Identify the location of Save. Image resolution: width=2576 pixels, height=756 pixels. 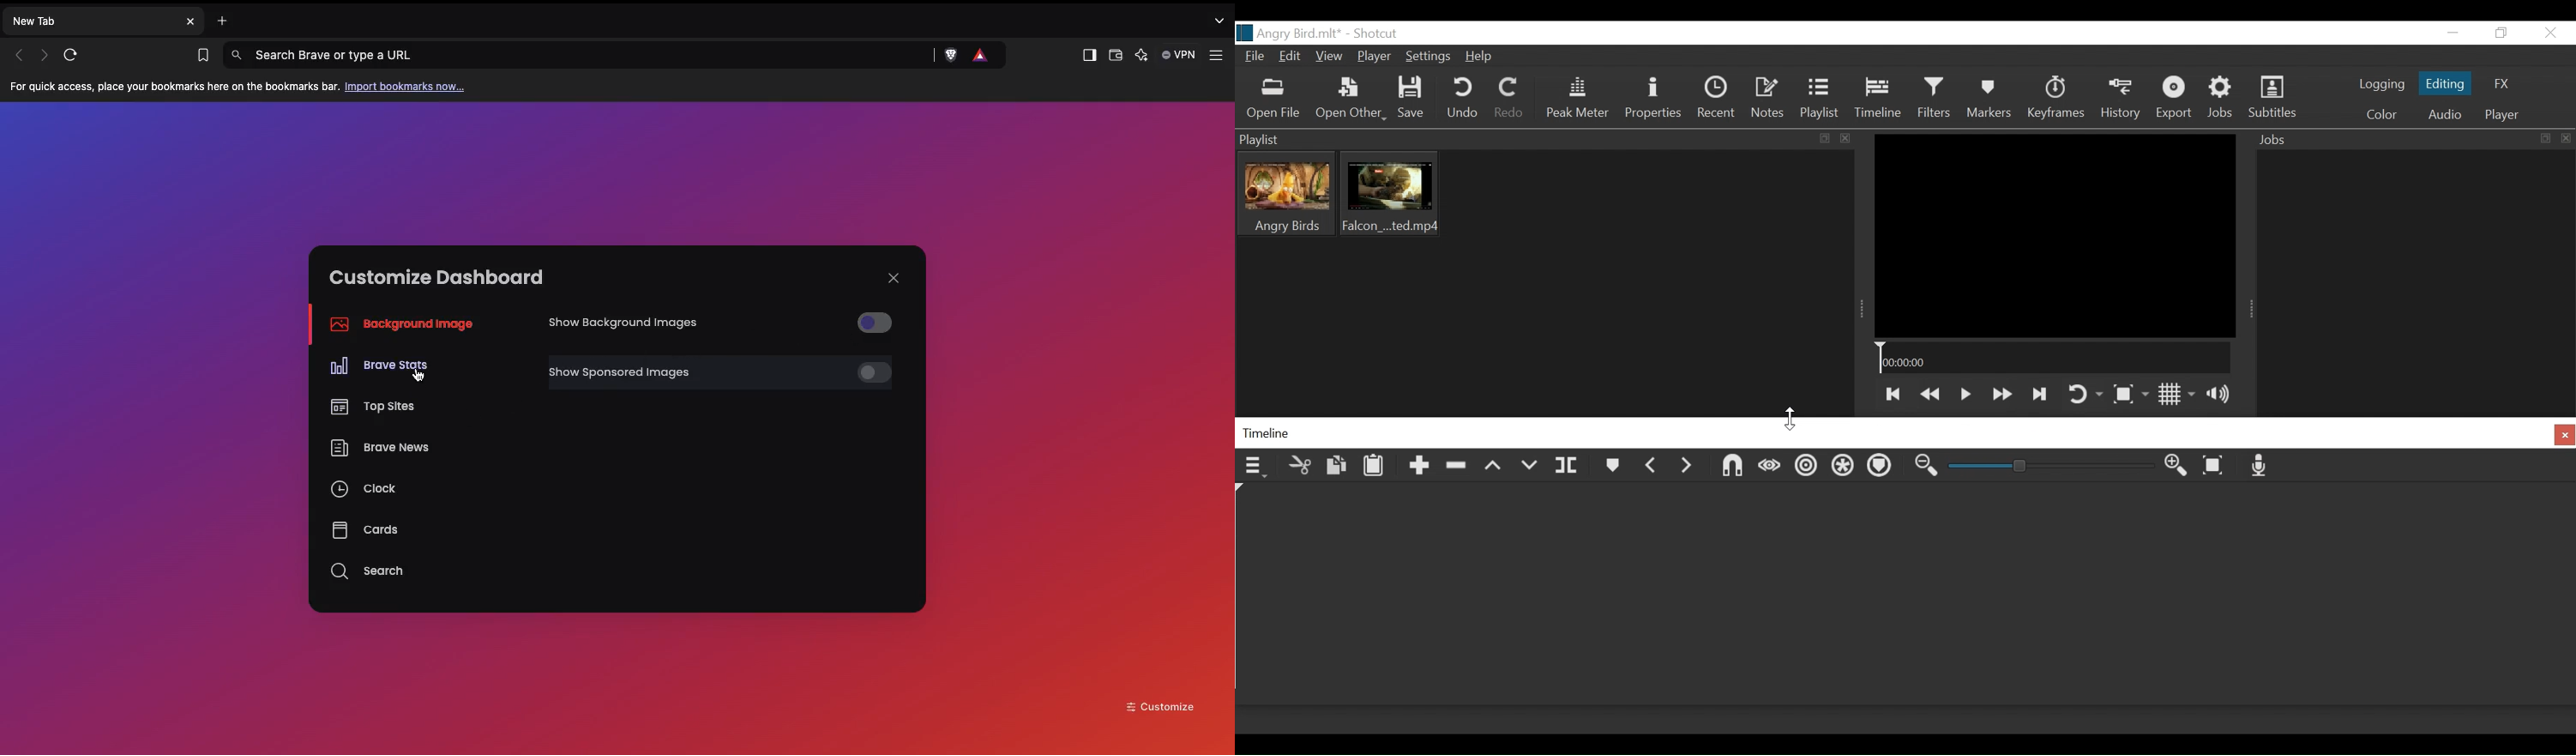
(1414, 98).